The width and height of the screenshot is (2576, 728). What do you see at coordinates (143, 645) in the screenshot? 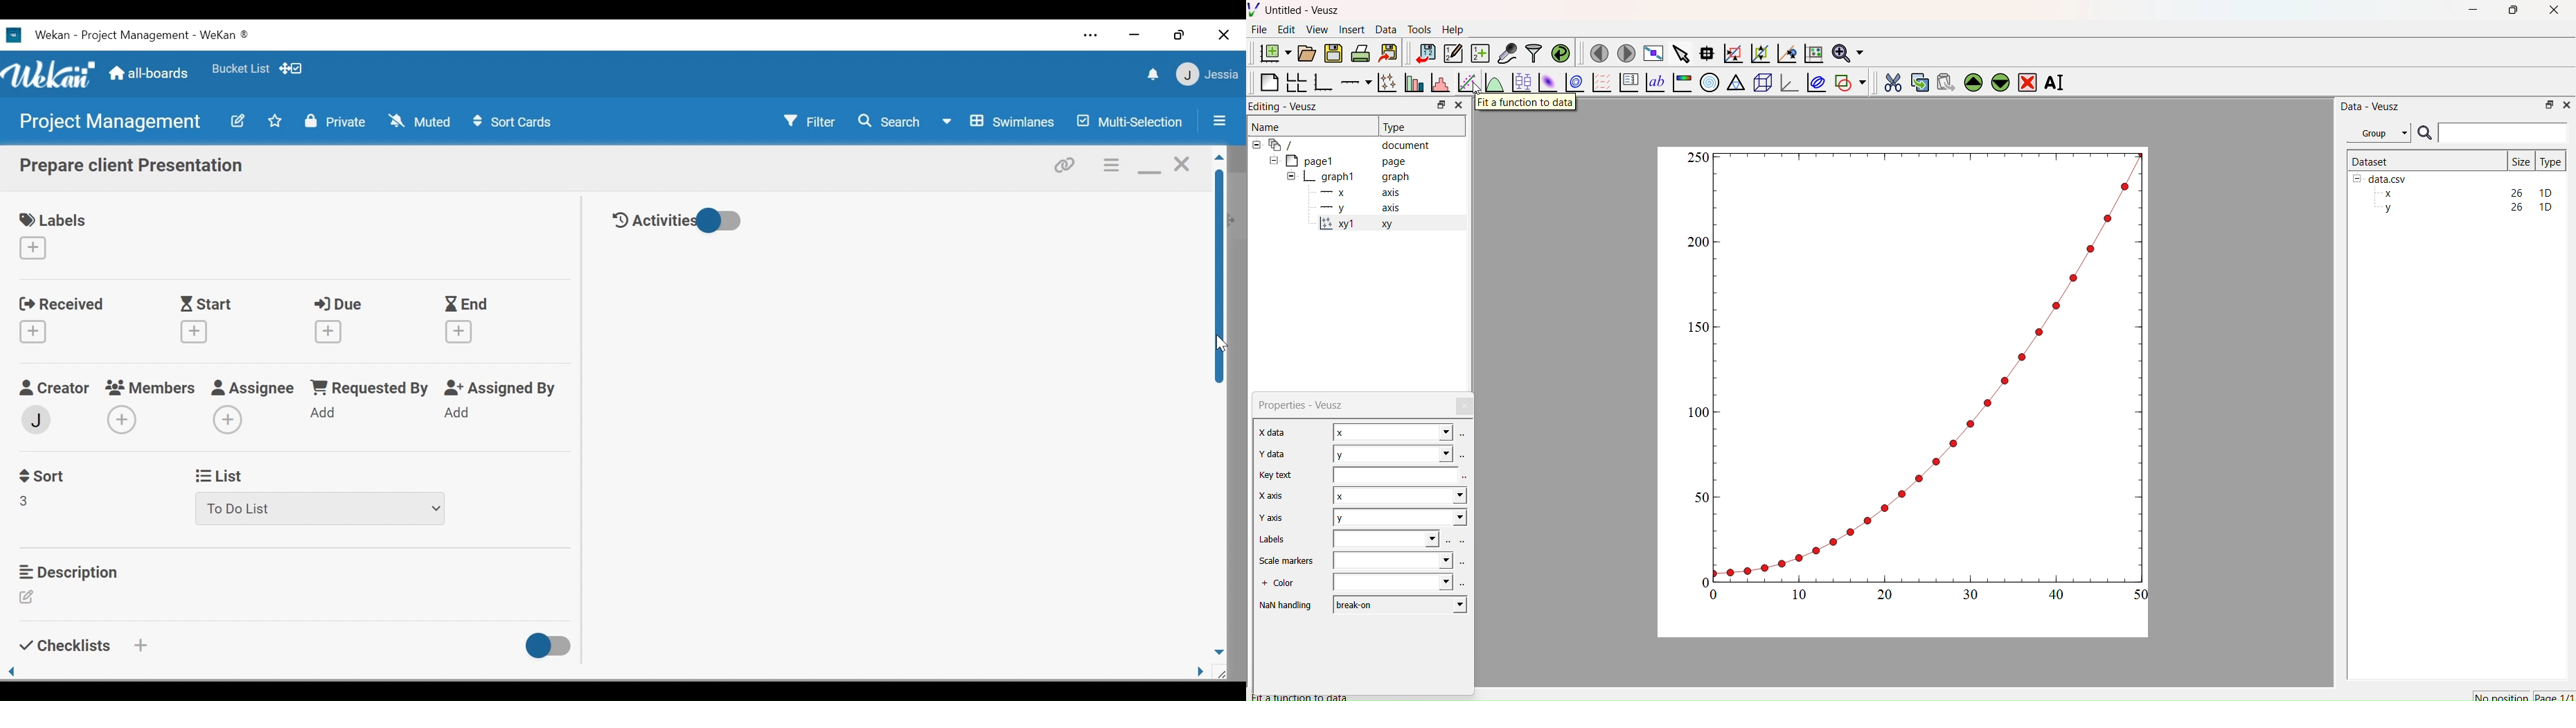
I see `Create a checklist` at bounding box center [143, 645].